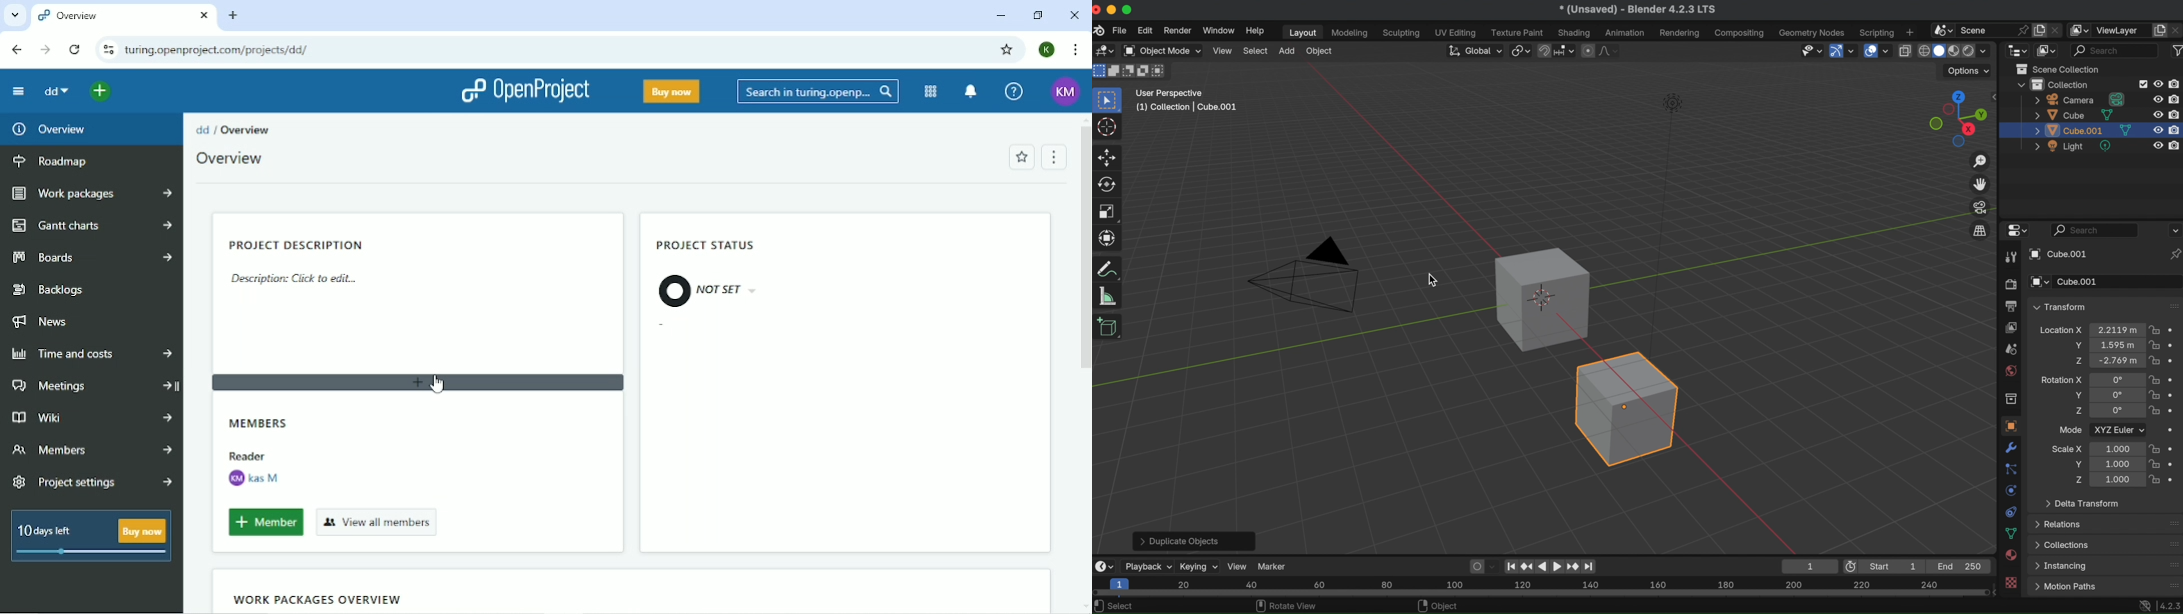 This screenshot has height=616, width=2184. Describe the element at coordinates (2173, 305) in the screenshot. I see `drag handles` at that location.